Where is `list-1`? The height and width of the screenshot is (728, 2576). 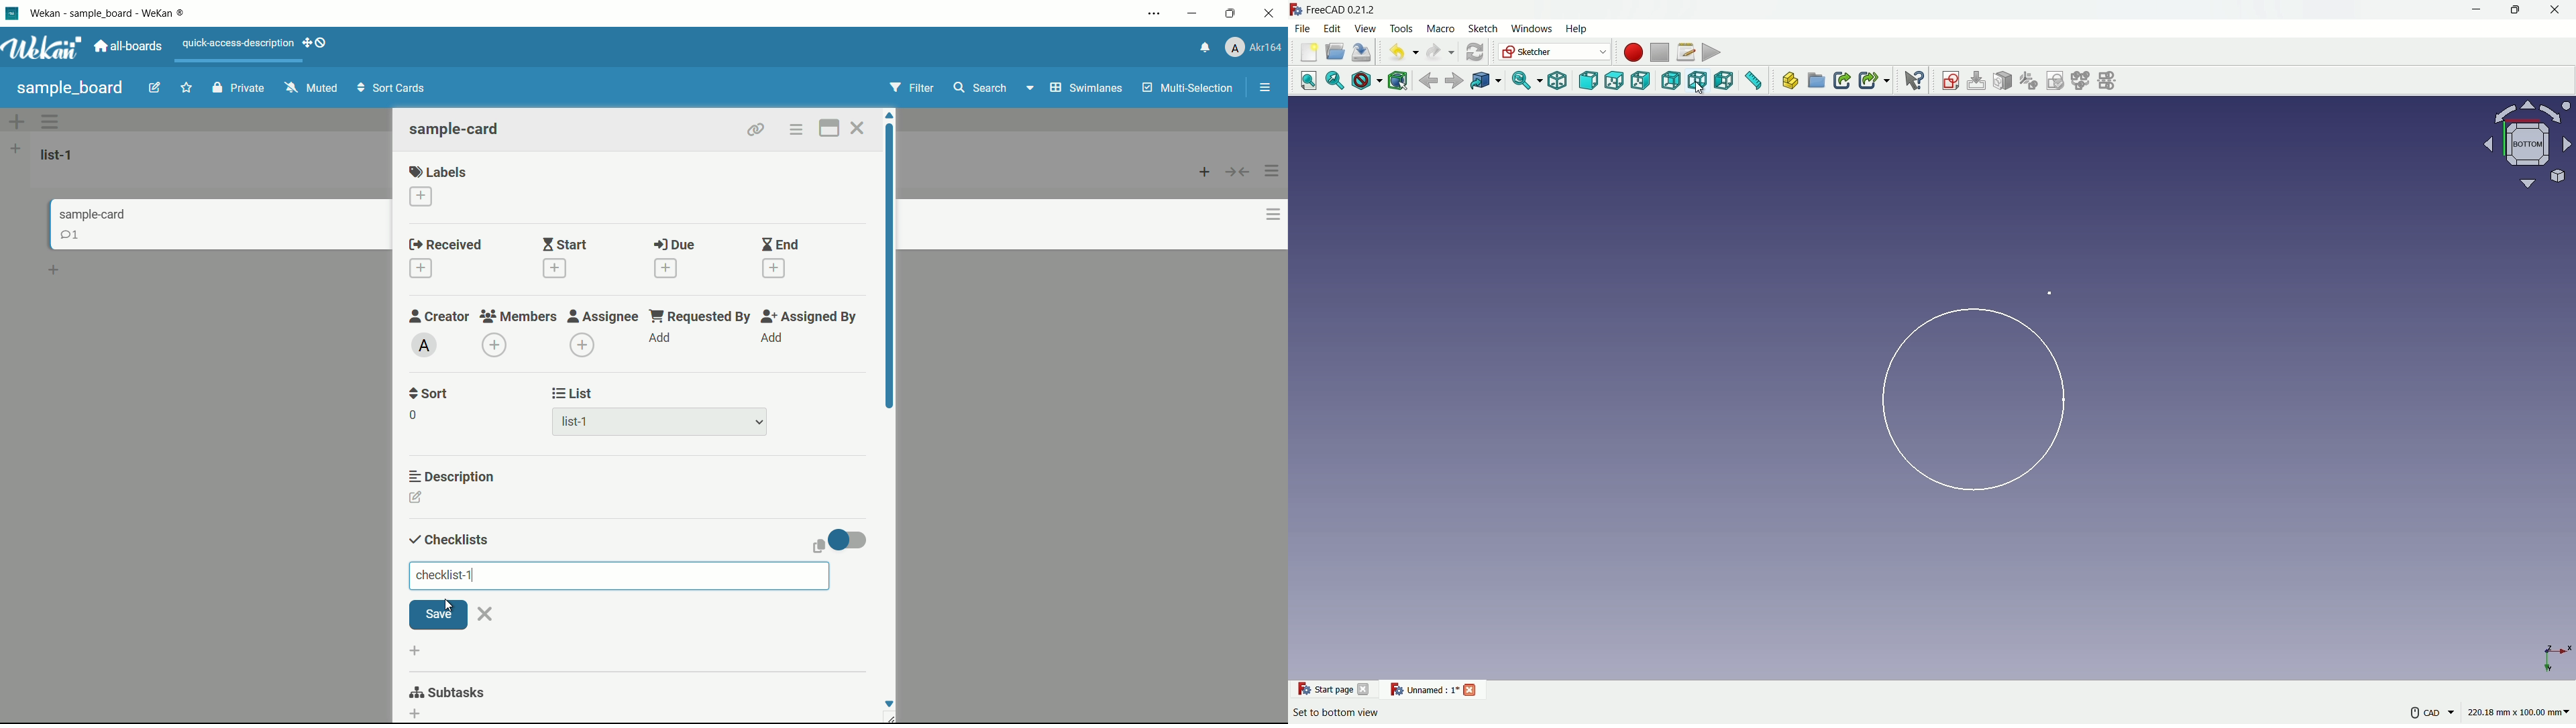 list-1 is located at coordinates (61, 155).